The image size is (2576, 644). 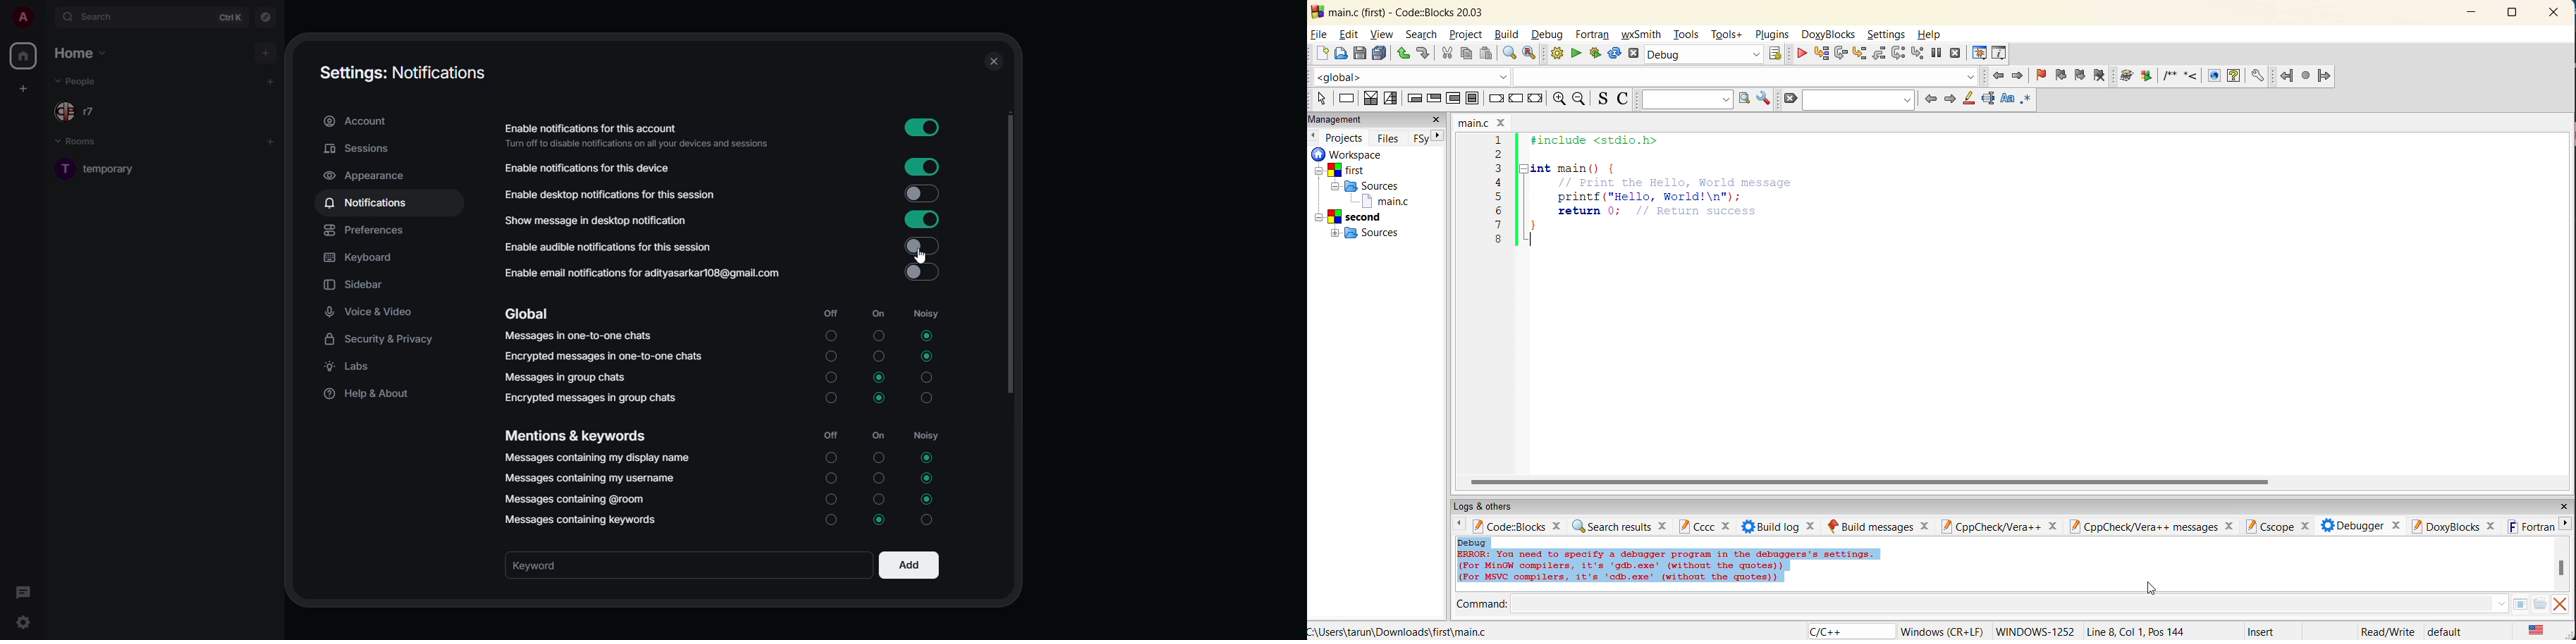 I want to click on minimize, so click(x=2472, y=14).